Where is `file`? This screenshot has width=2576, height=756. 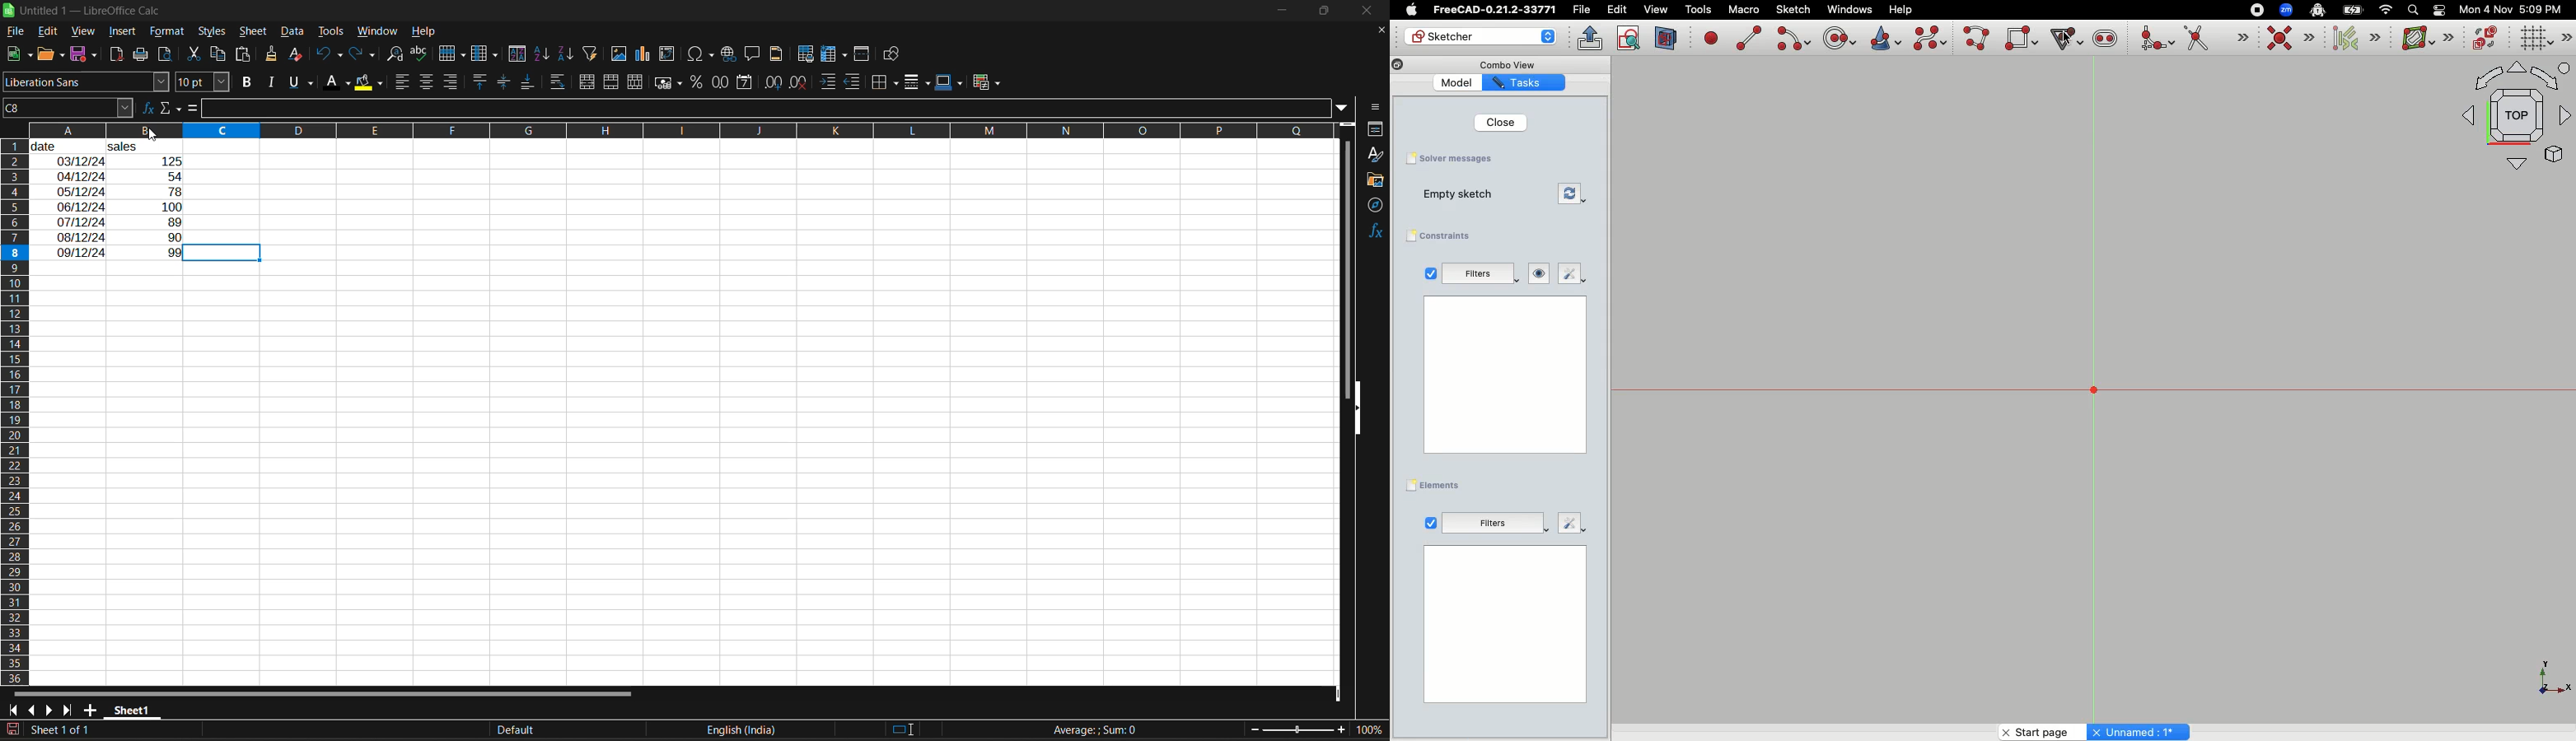 file is located at coordinates (17, 30).